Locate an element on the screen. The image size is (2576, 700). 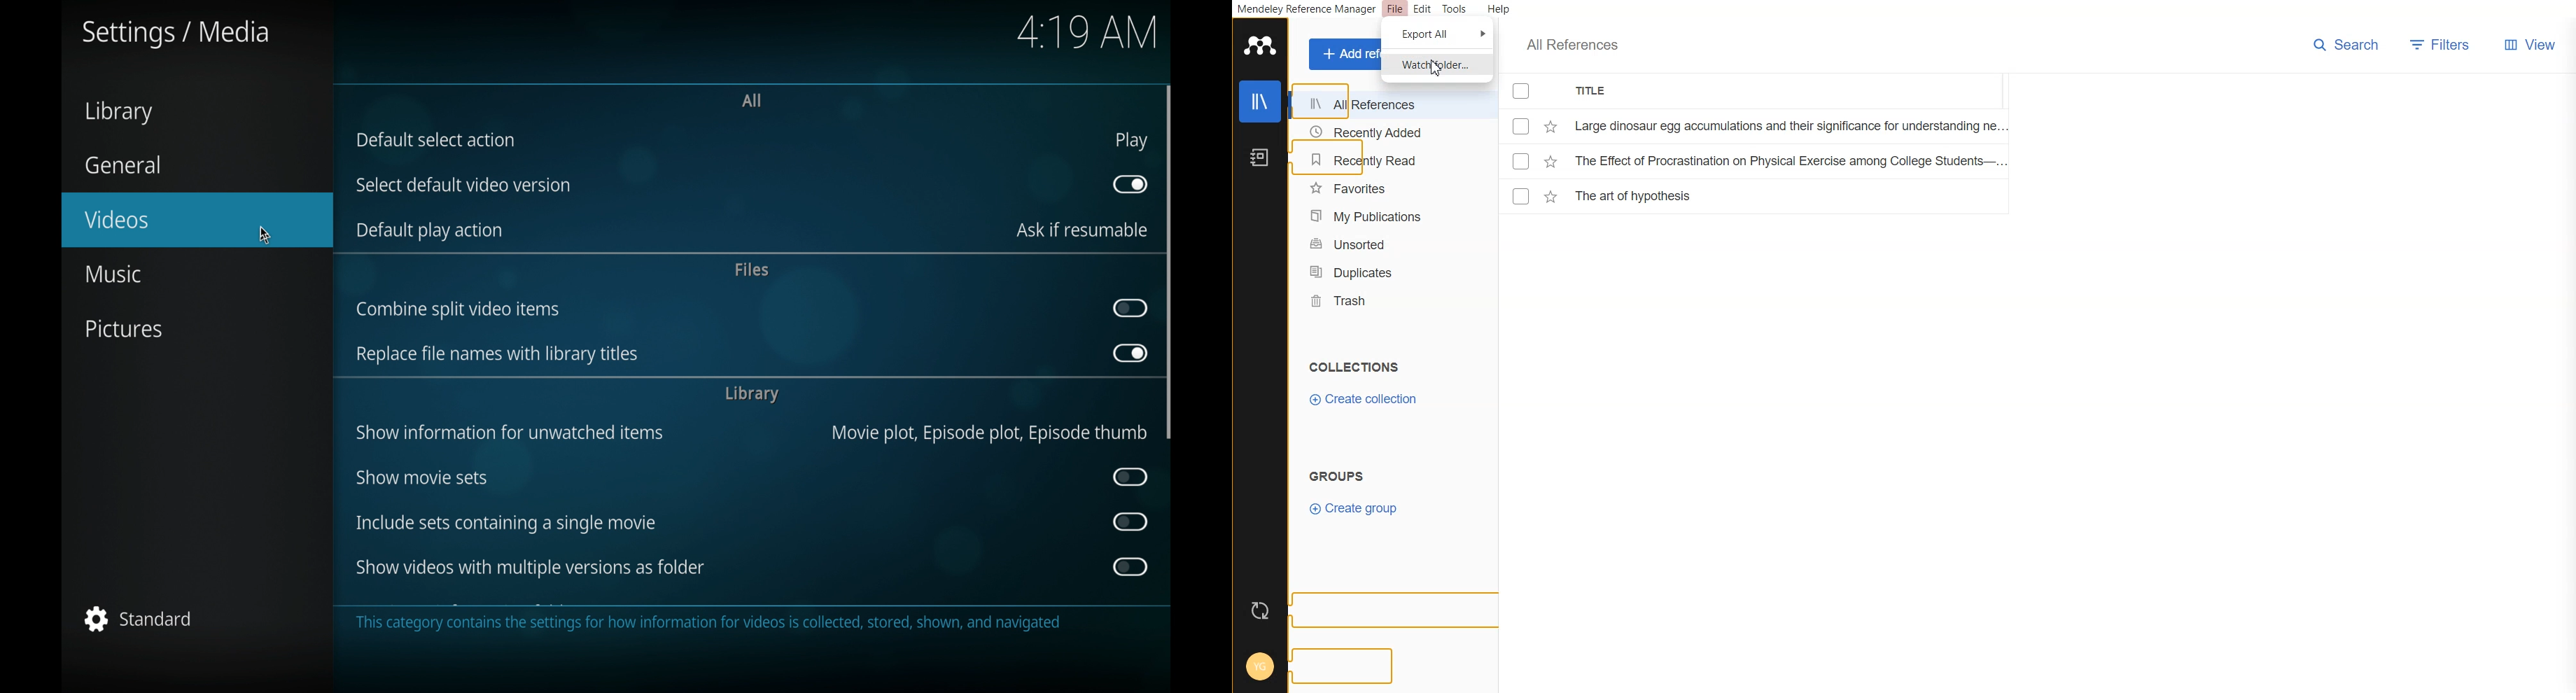
Library is located at coordinates (1260, 101).